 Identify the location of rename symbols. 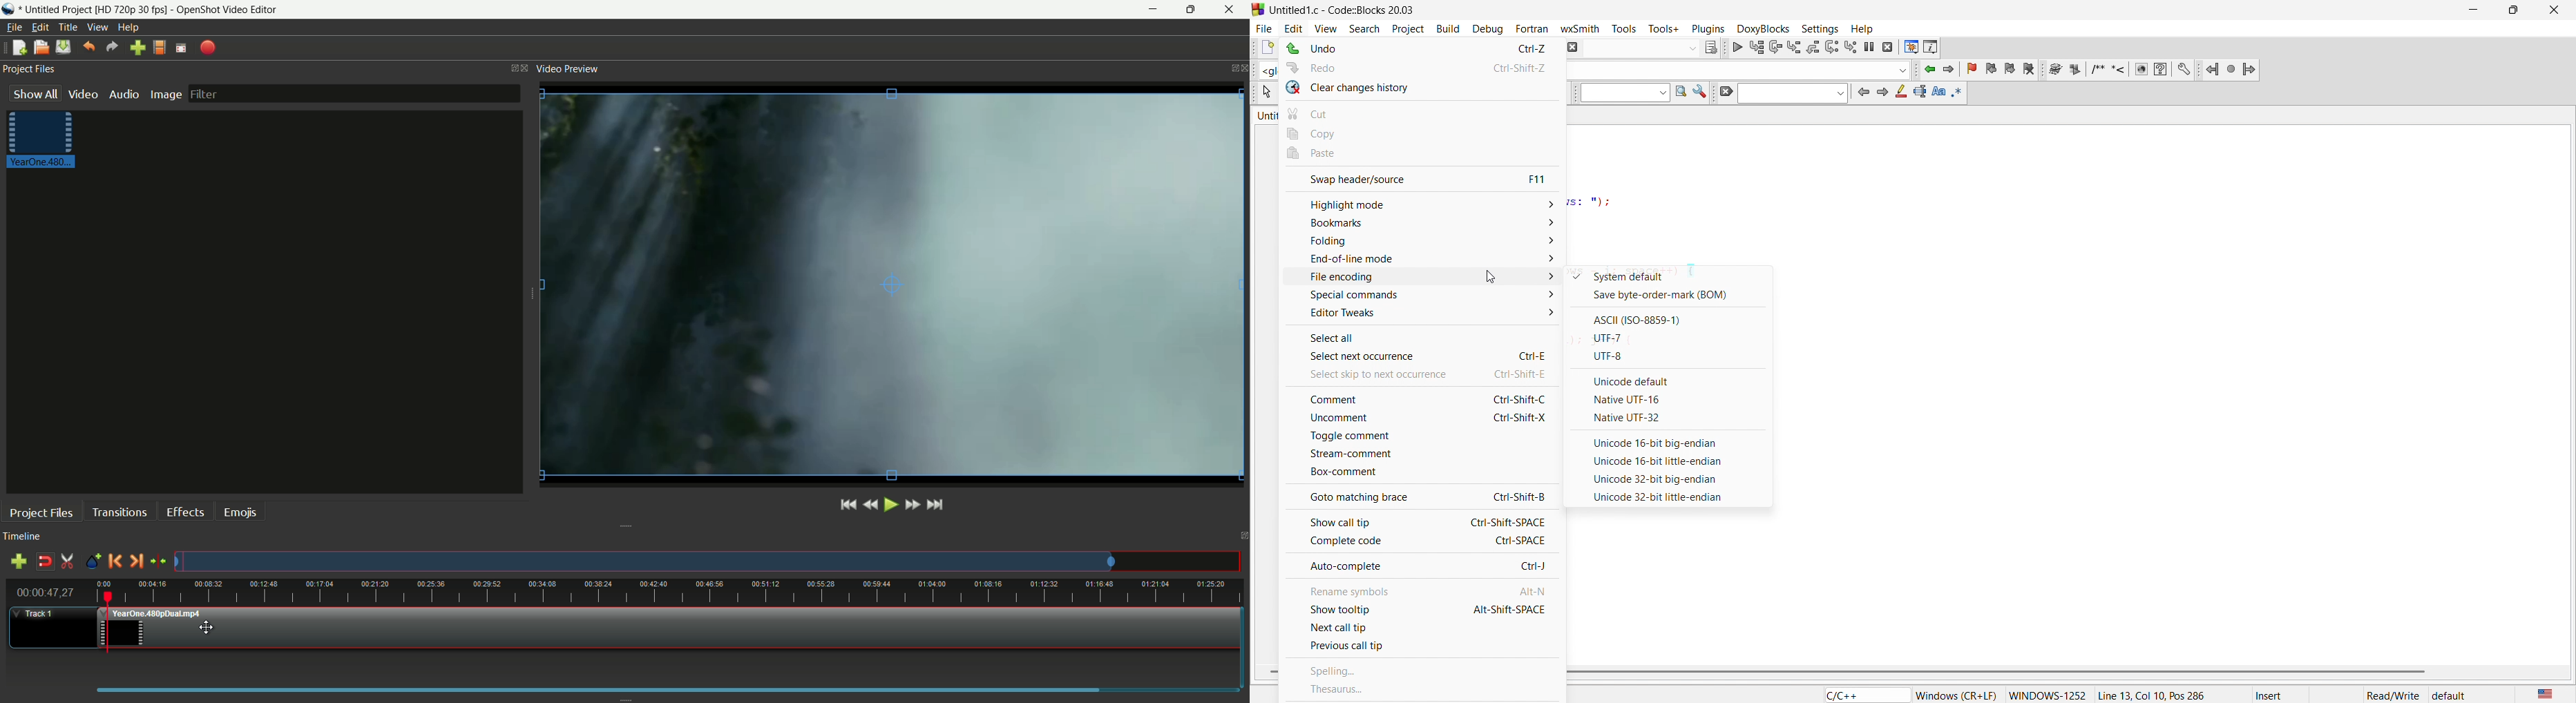
(1423, 590).